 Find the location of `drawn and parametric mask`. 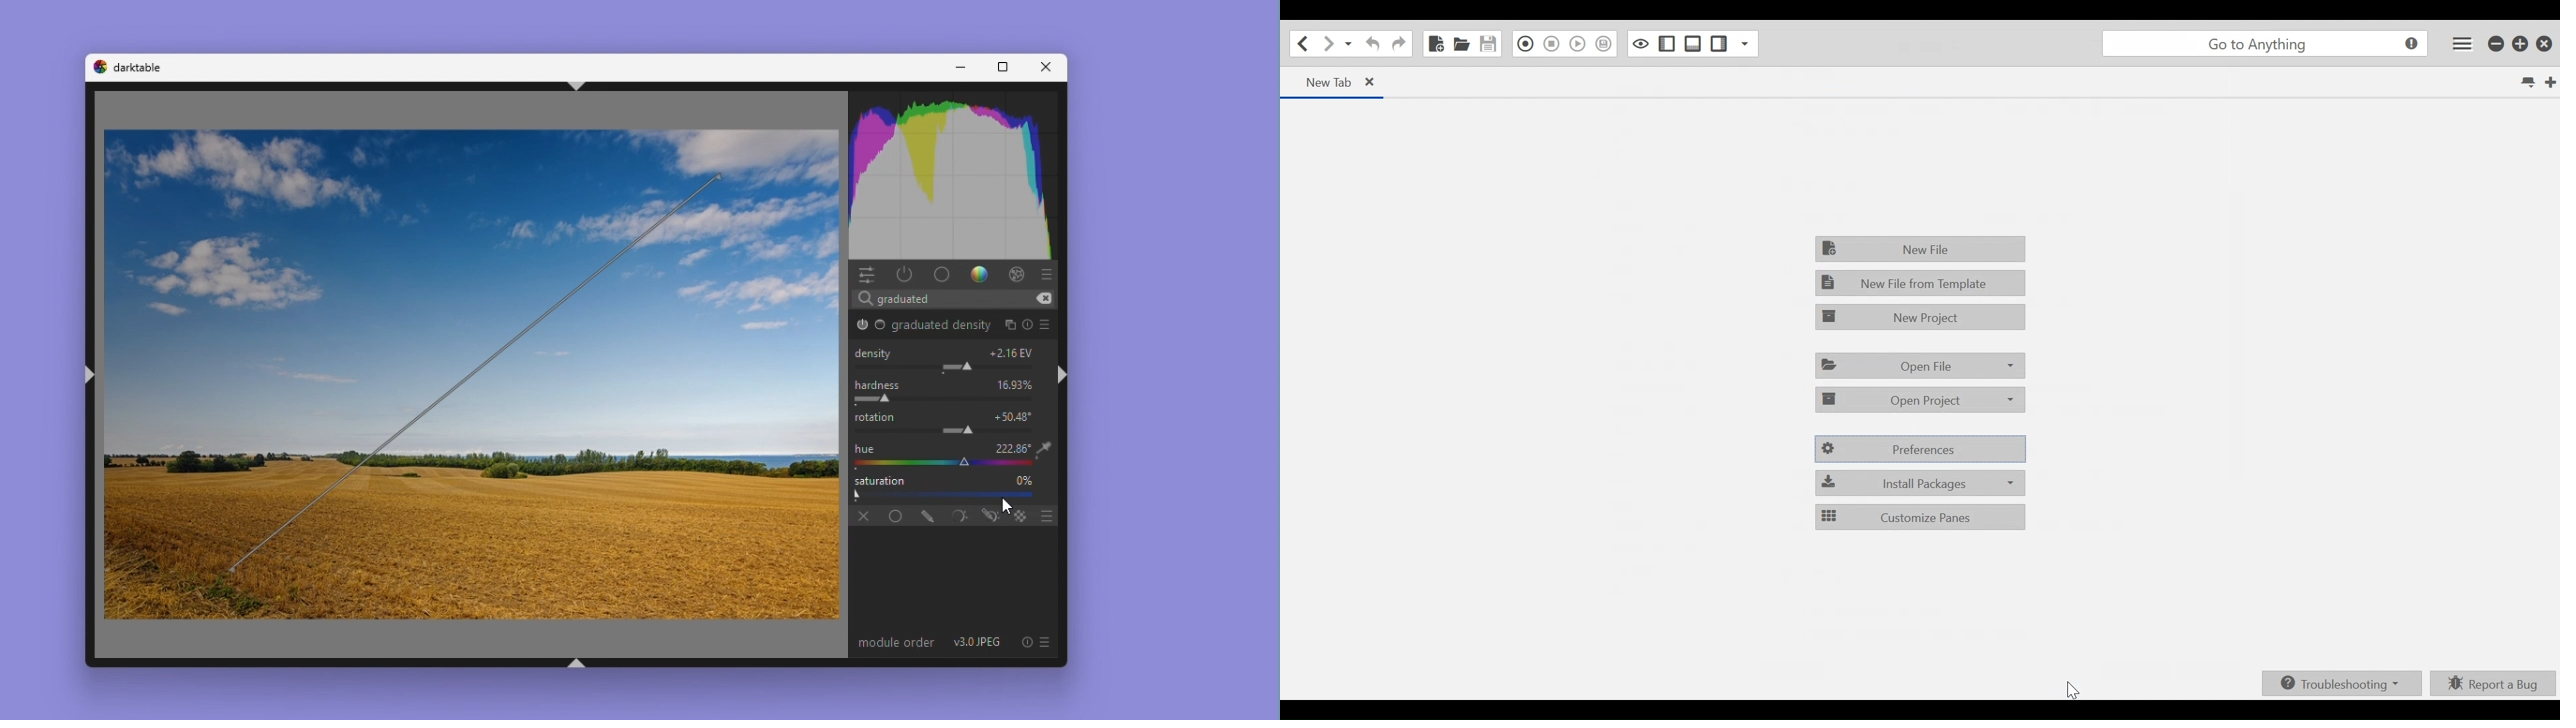

drawn and parametric mask is located at coordinates (989, 515).